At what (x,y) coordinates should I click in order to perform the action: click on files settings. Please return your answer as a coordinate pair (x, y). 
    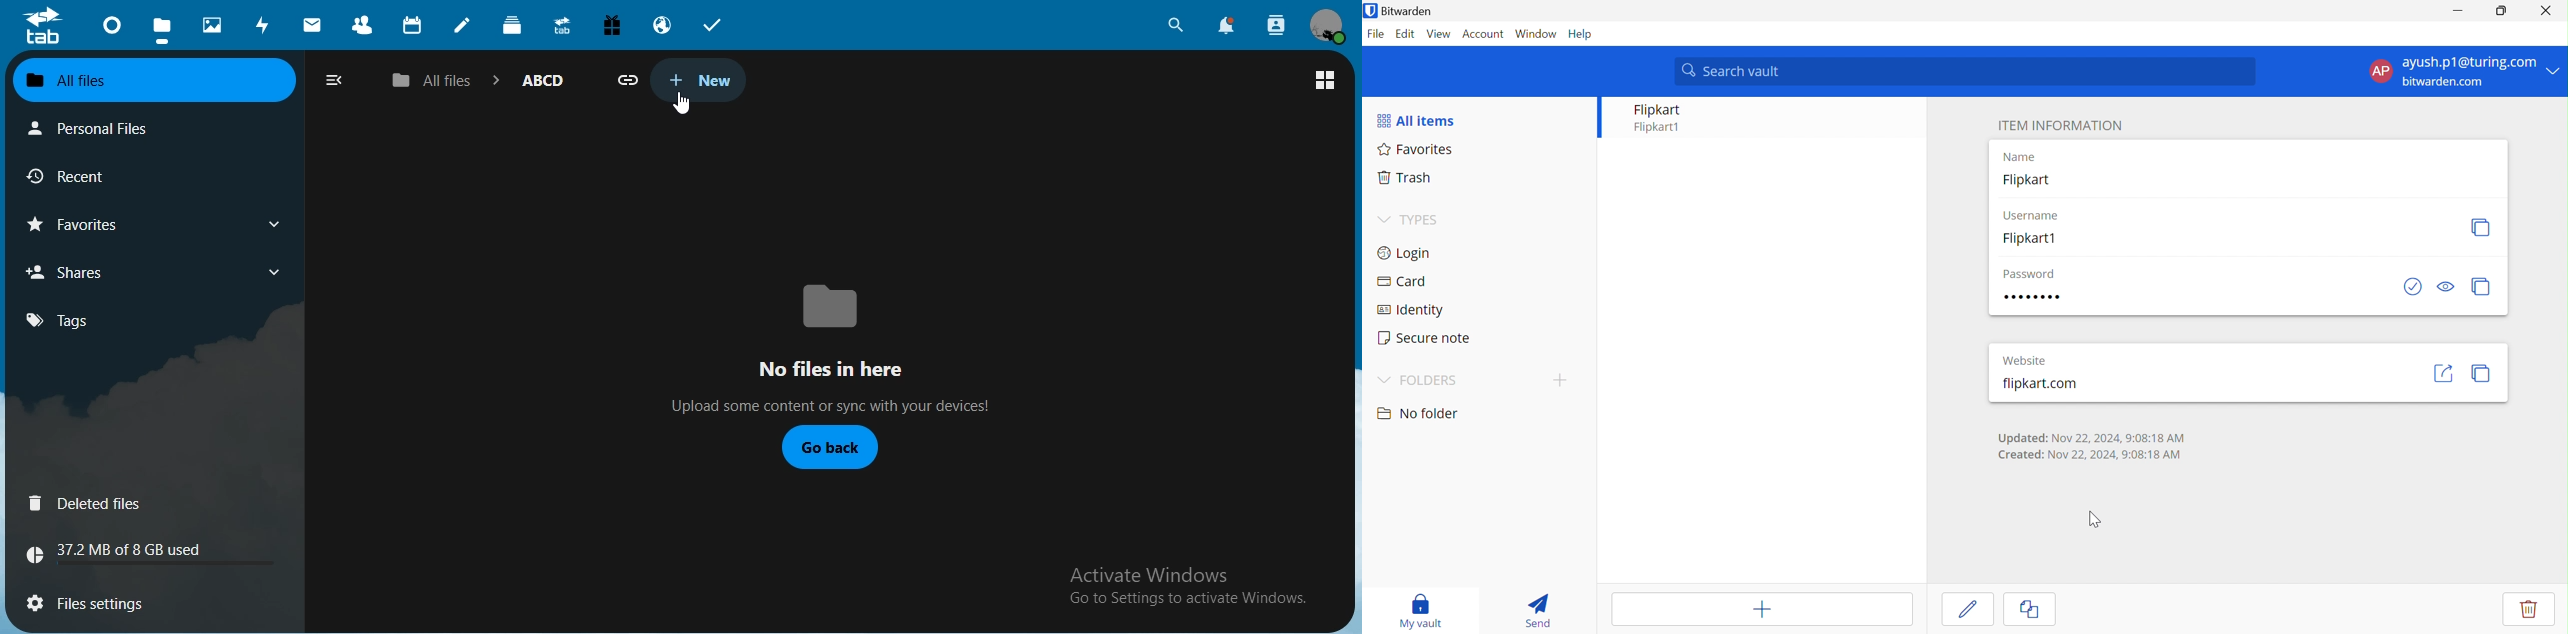
    Looking at the image, I should click on (117, 600).